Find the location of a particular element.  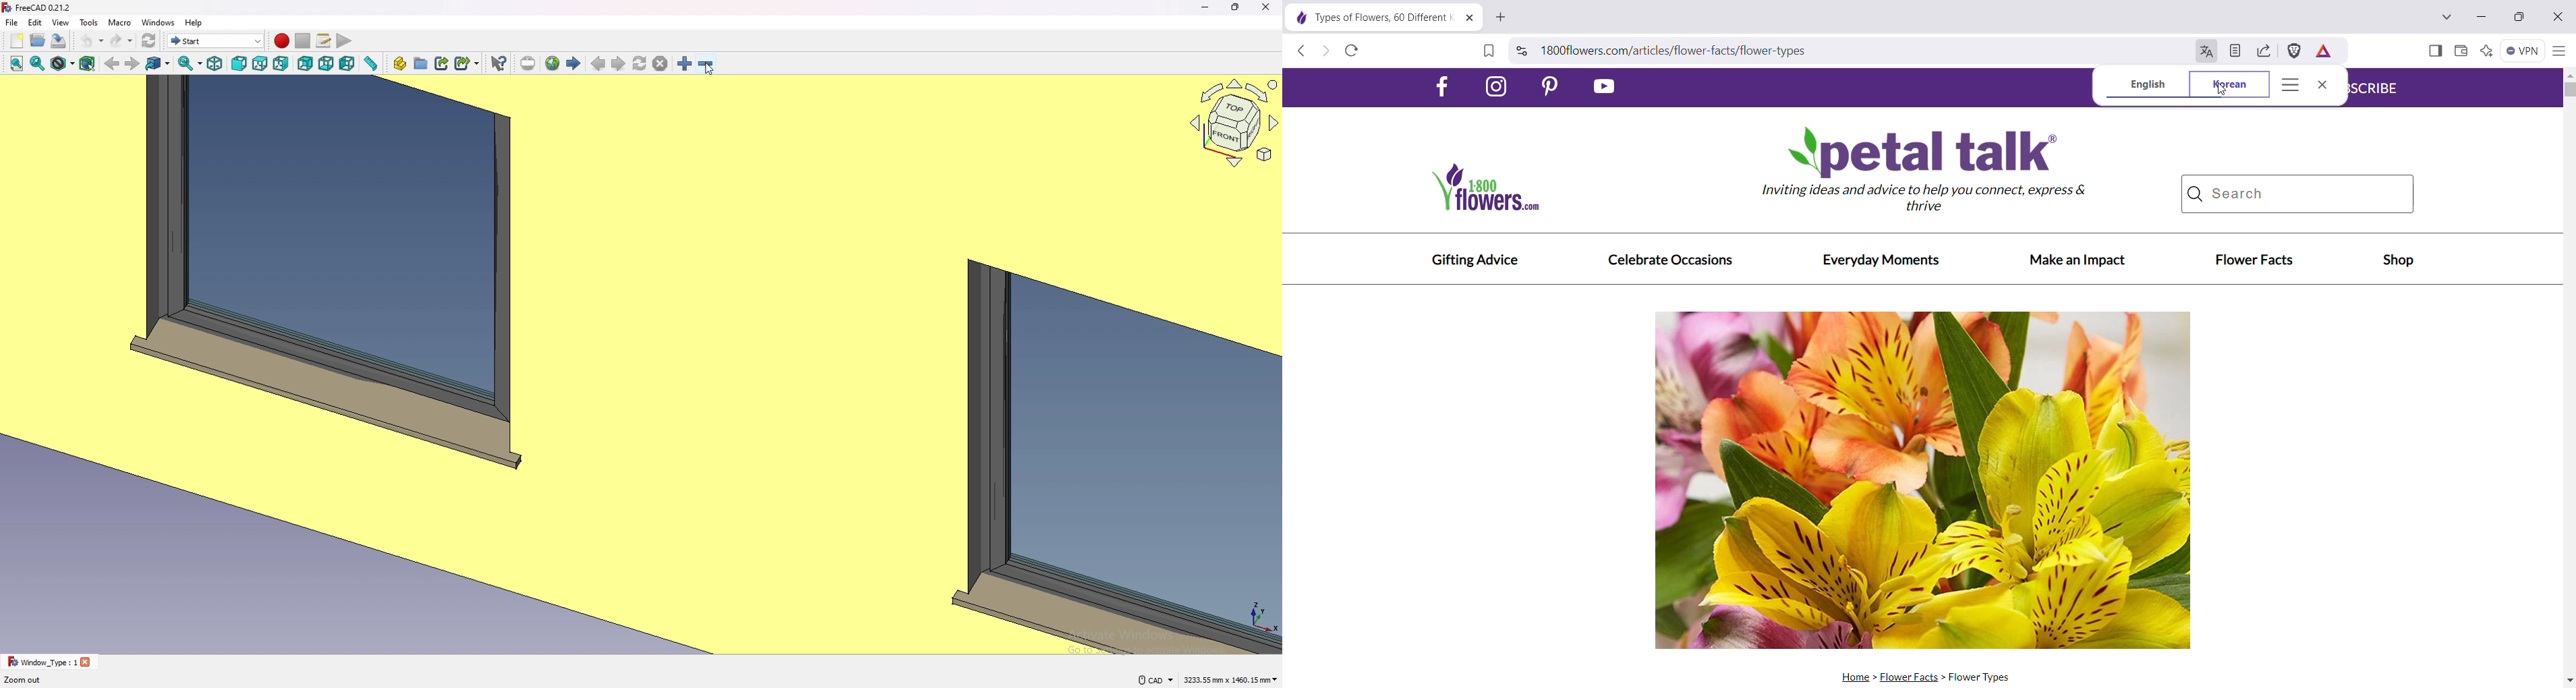

open website is located at coordinates (552, 63).